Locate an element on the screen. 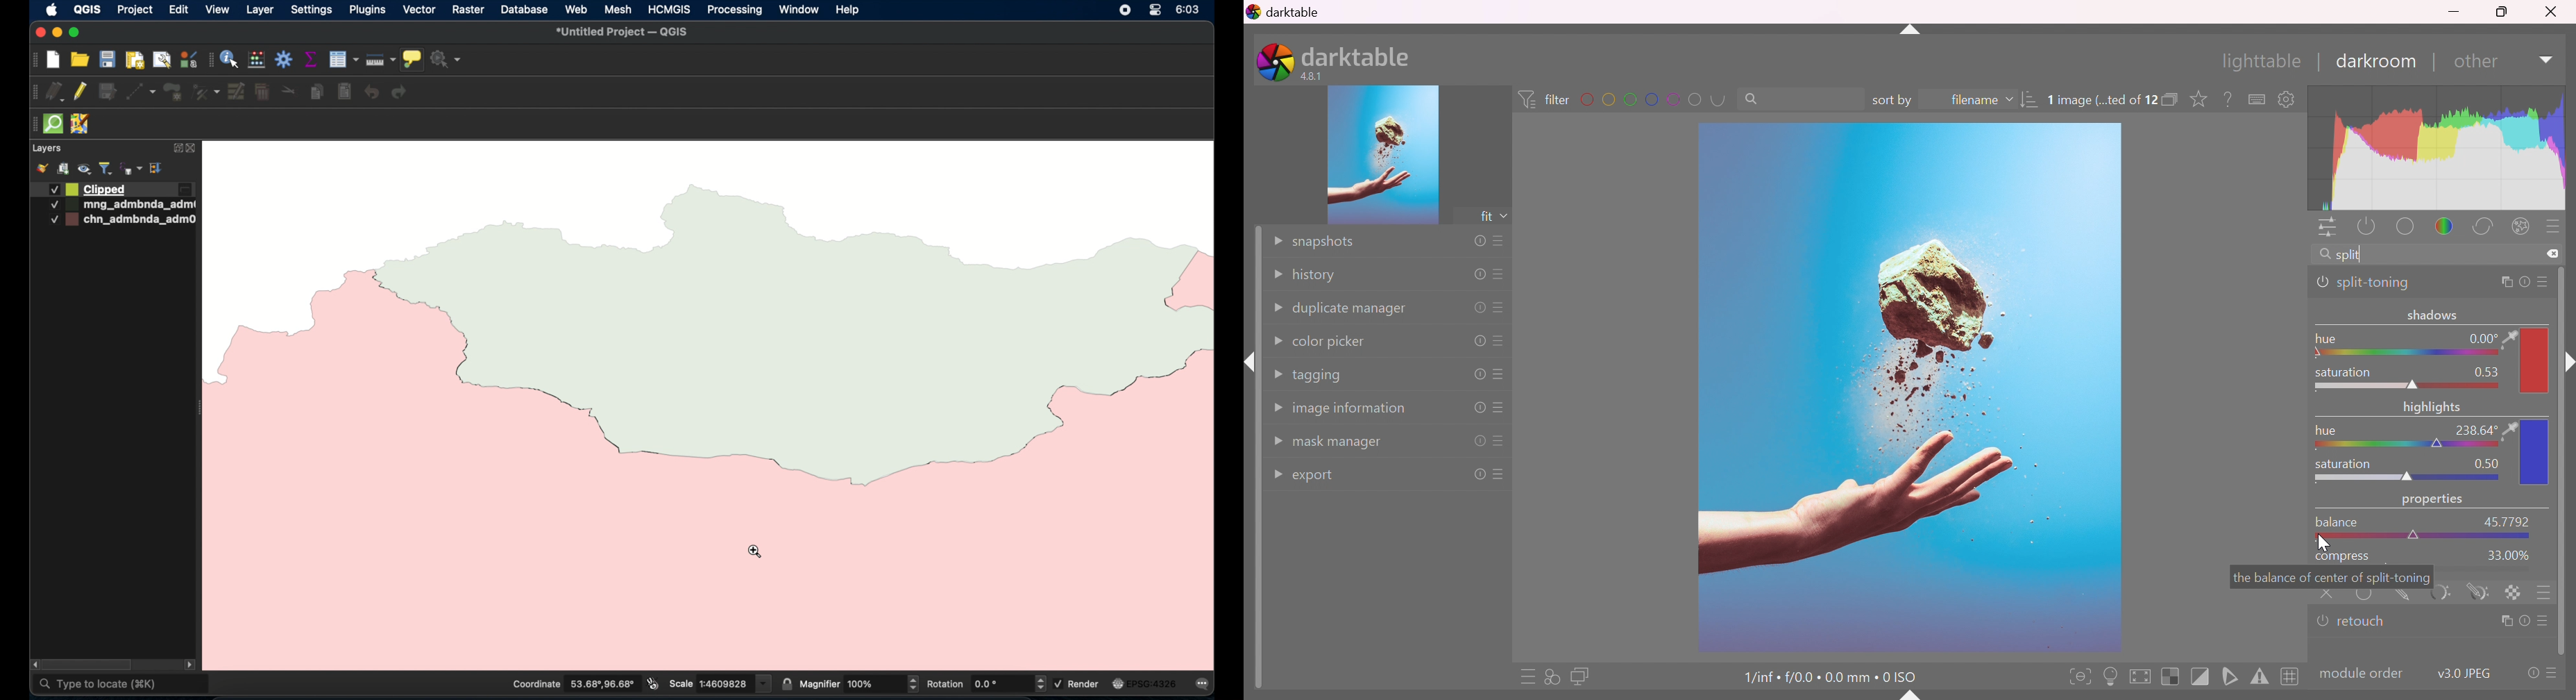  shift+ctrl+r is located at coordinates (2568, 360).